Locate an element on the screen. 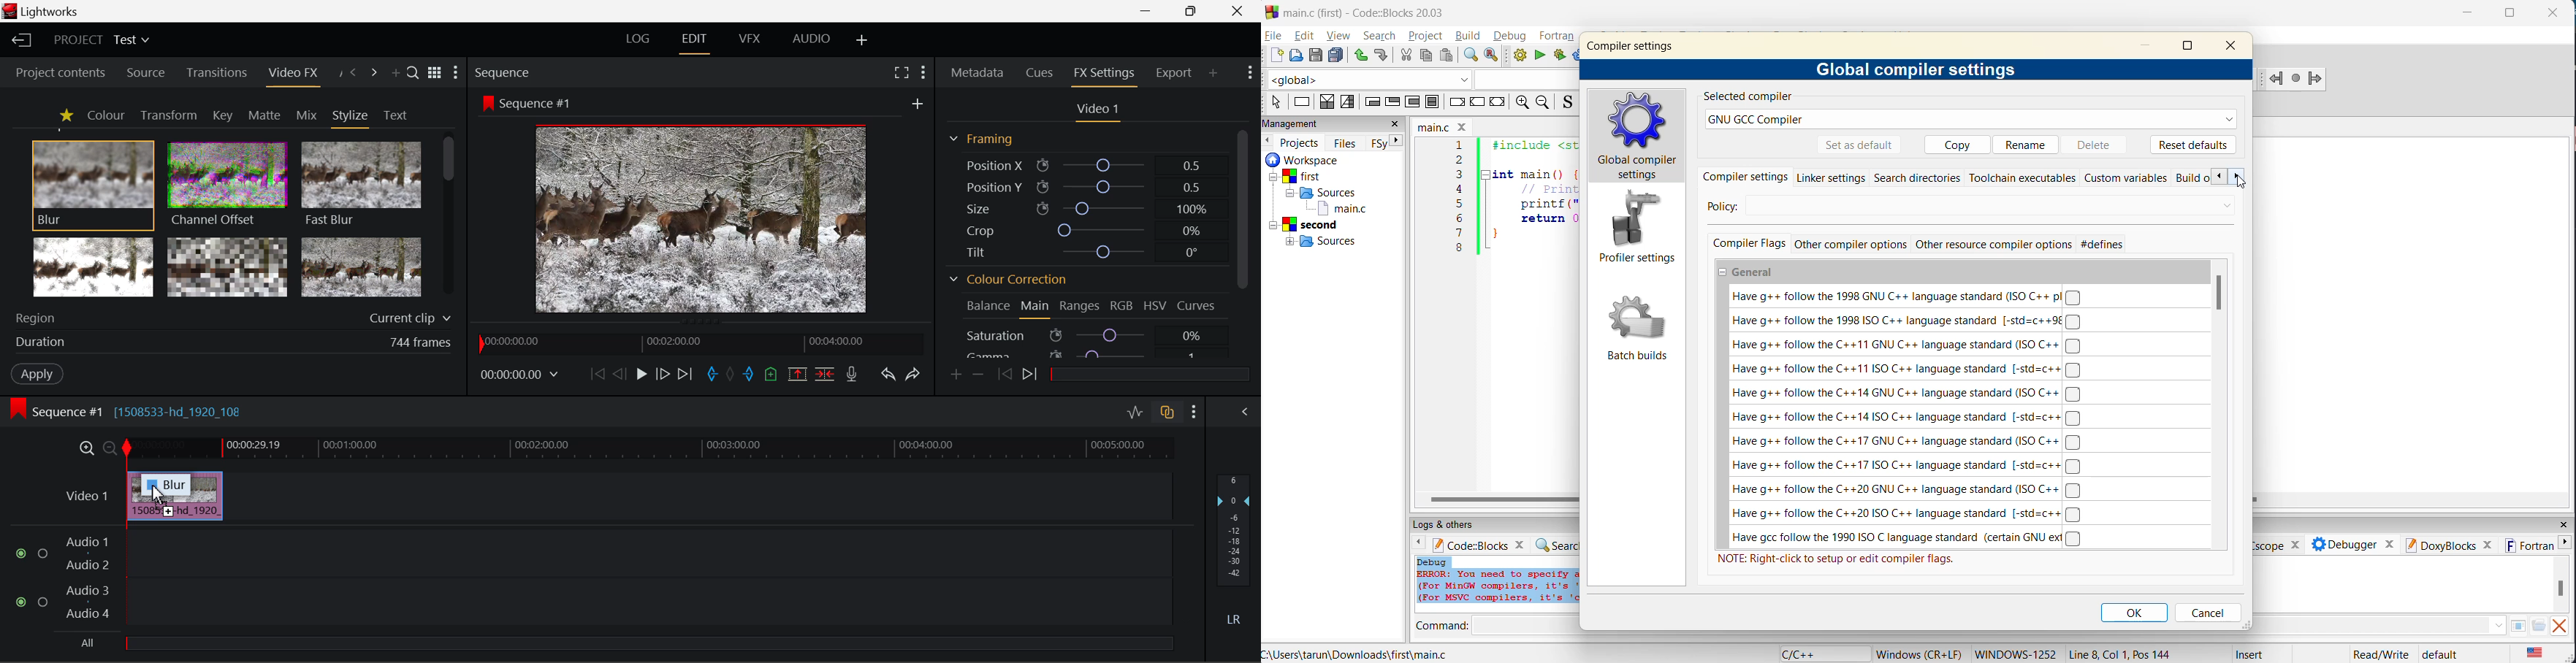 The width and height of the screenshot is (2576, 672). management is located at coordinates (1293, 123).